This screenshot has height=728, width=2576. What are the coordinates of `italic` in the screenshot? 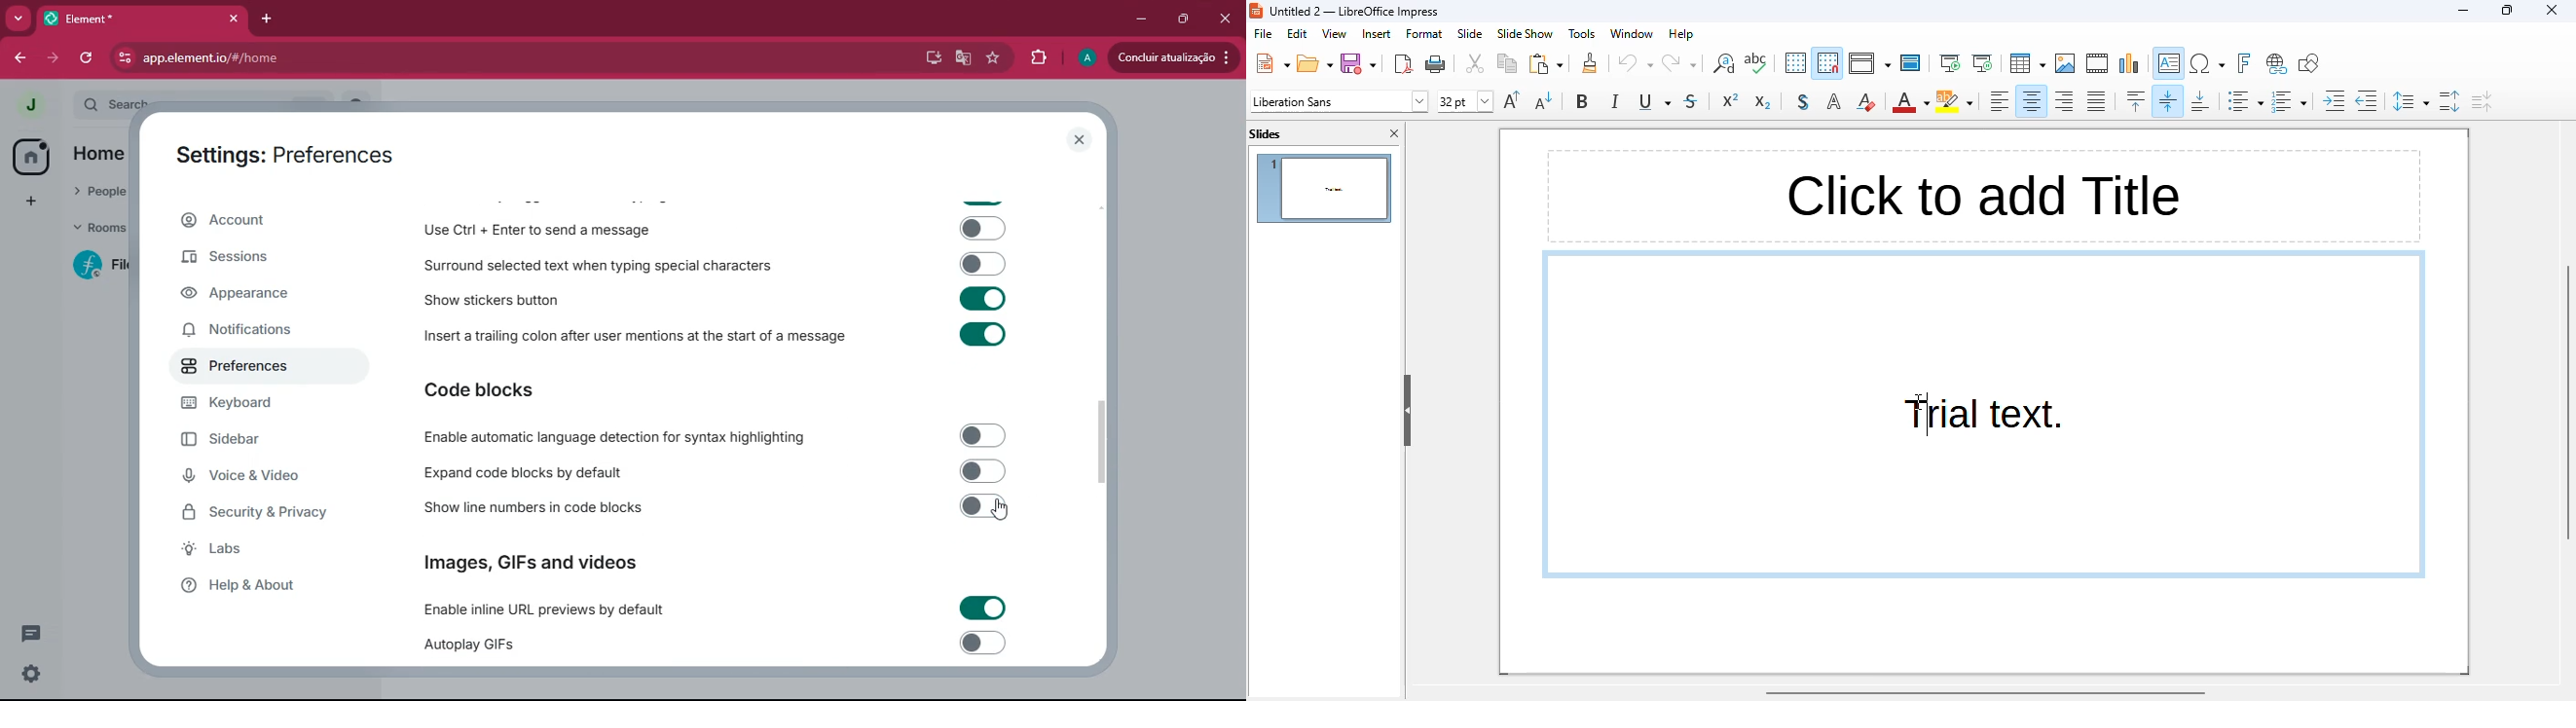 It's located at (1615, 100).